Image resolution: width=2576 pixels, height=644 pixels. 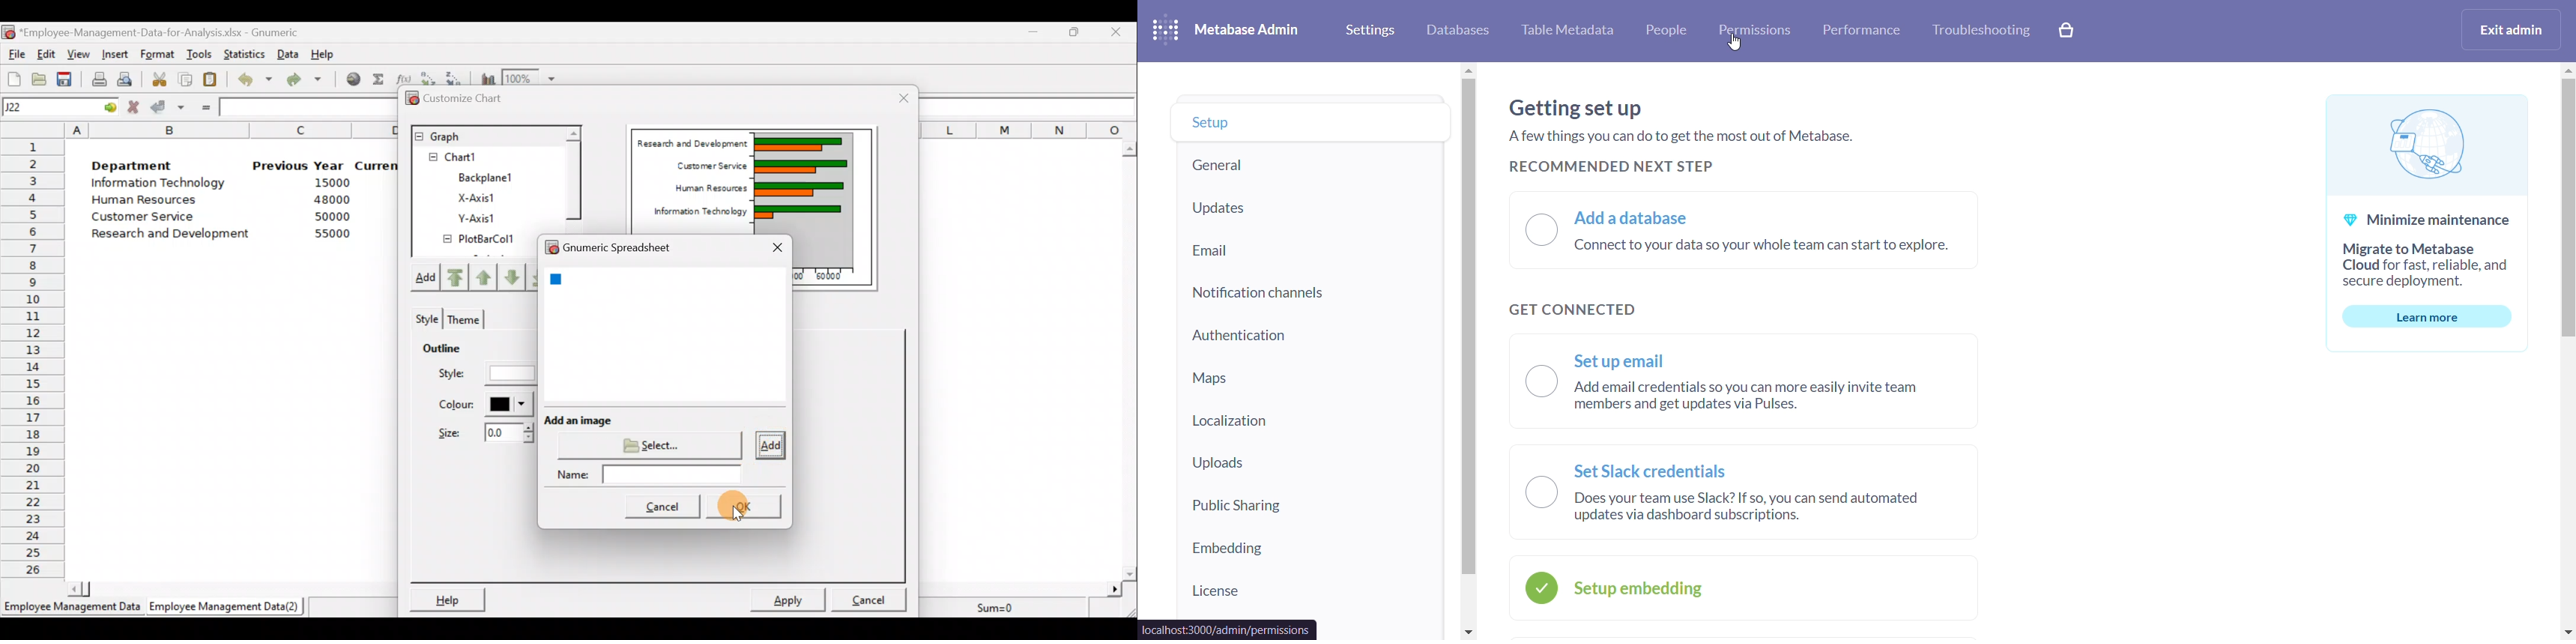 I want to click on Sort in descending order, so click(x=456, y=76).